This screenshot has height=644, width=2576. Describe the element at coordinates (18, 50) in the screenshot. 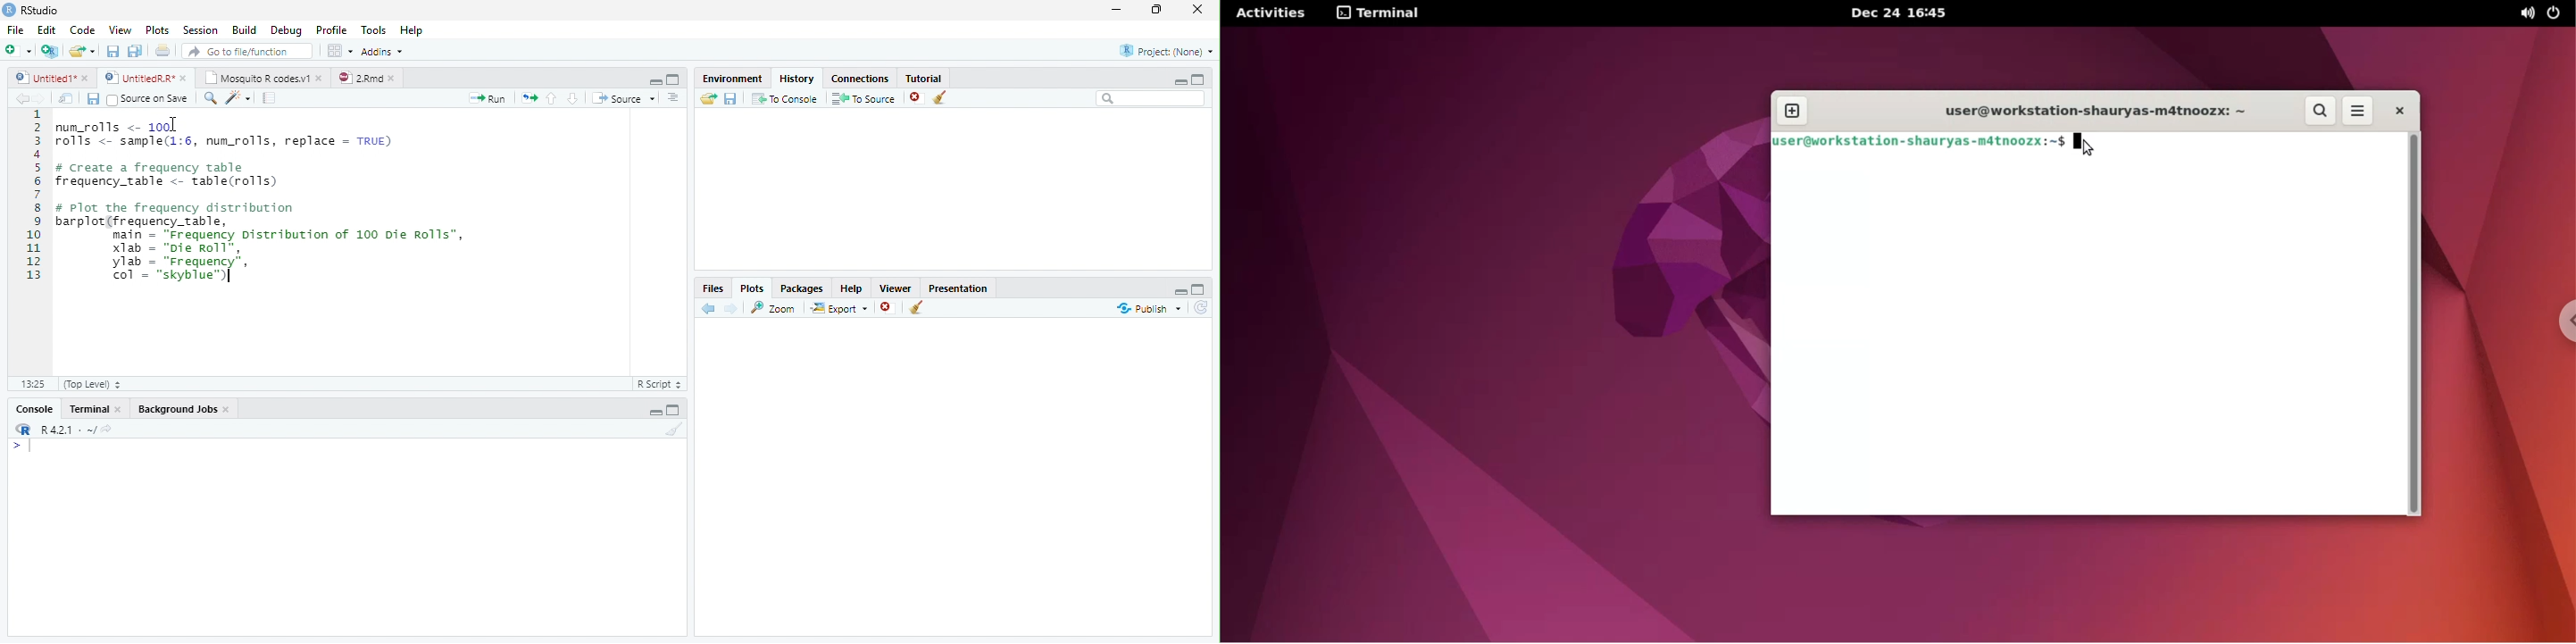

I see `New File` at that location.